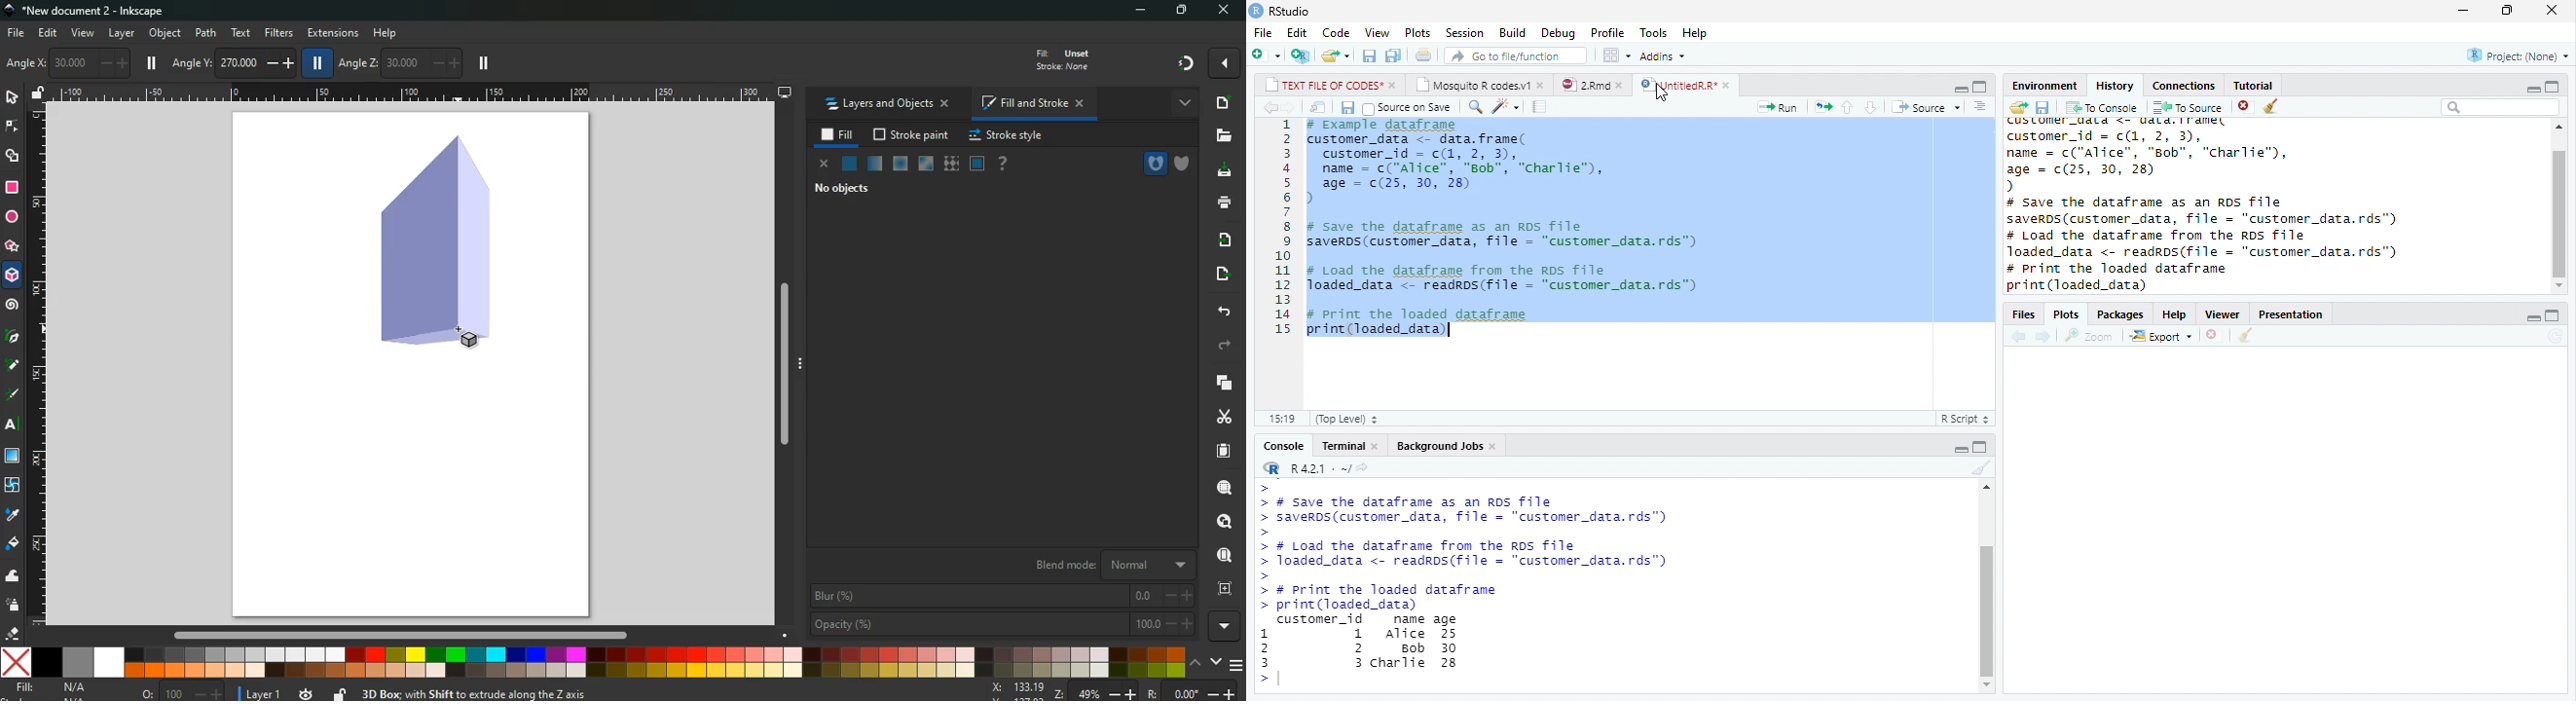 This screenshot has width=2576, height=728. What do you see at coordinates (1543, 85) in the screenshot?
I see `close` at bounding box center [1543, 85].